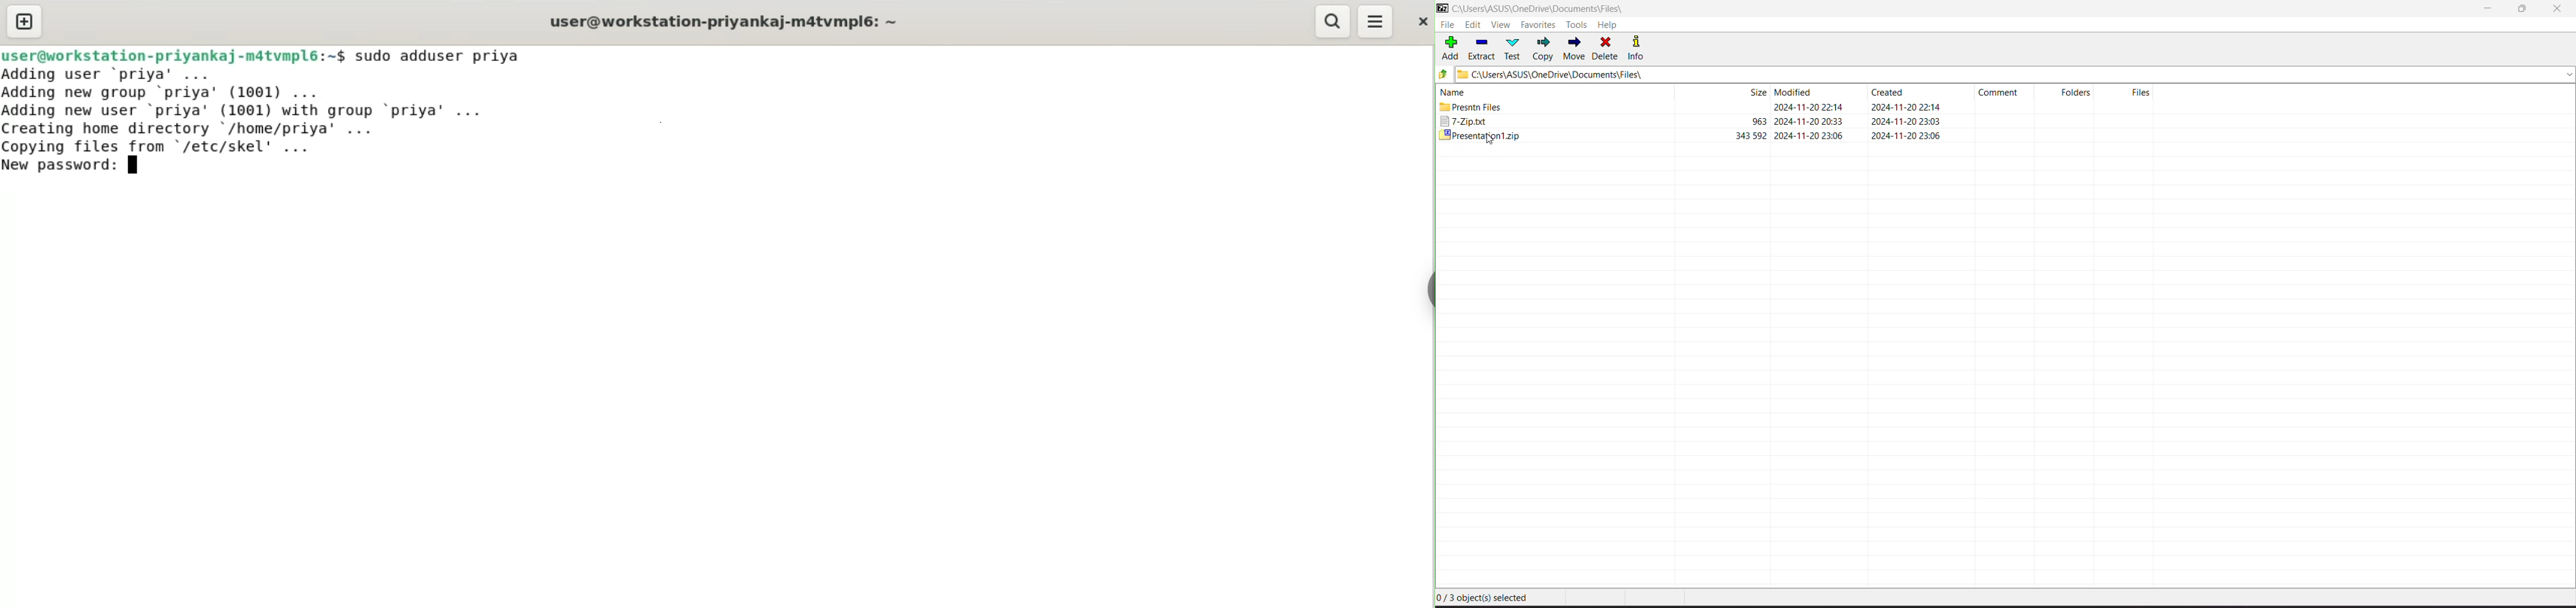 Image resolution: width=2576 pixels, height=616 pixels. What do you see at coordinates (2488, 9) in the screenshot?
I see `Minimize` at bounding box center [2488, 9].